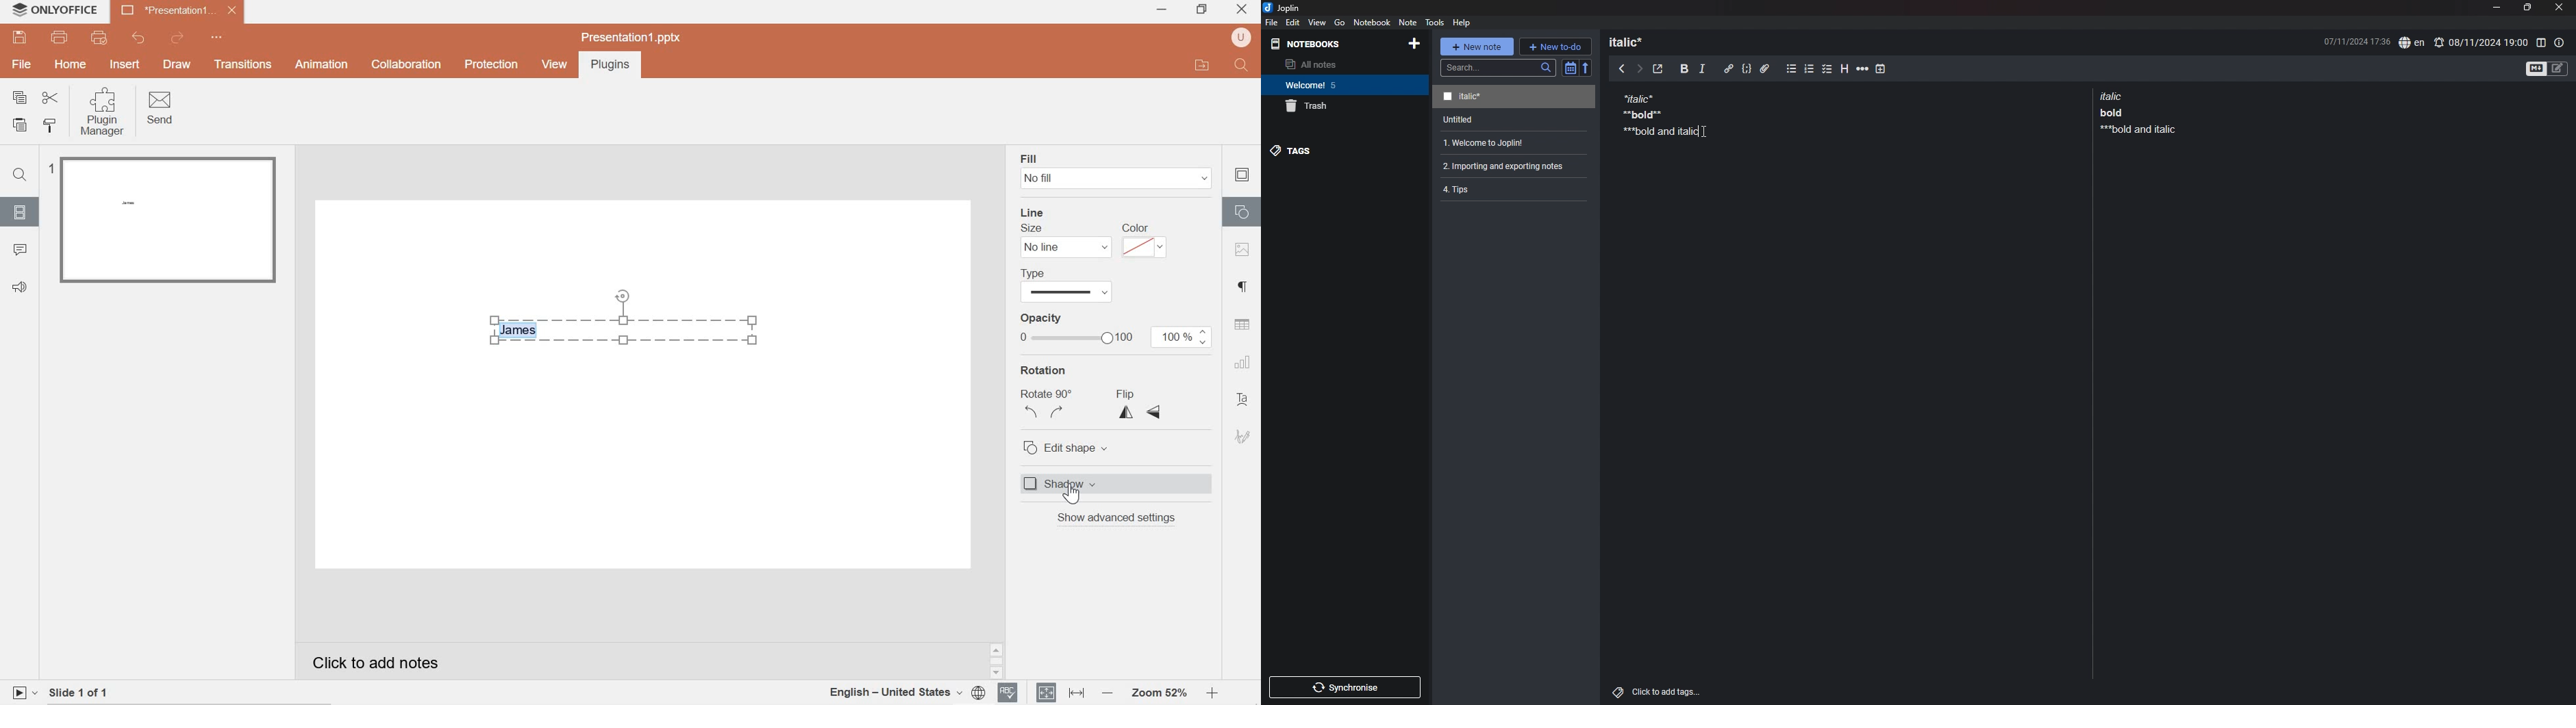  What do you see at coordinates (1158, 693) in the screenshot?
I see `Zoom 64%` at bounding box center [1158, 693].